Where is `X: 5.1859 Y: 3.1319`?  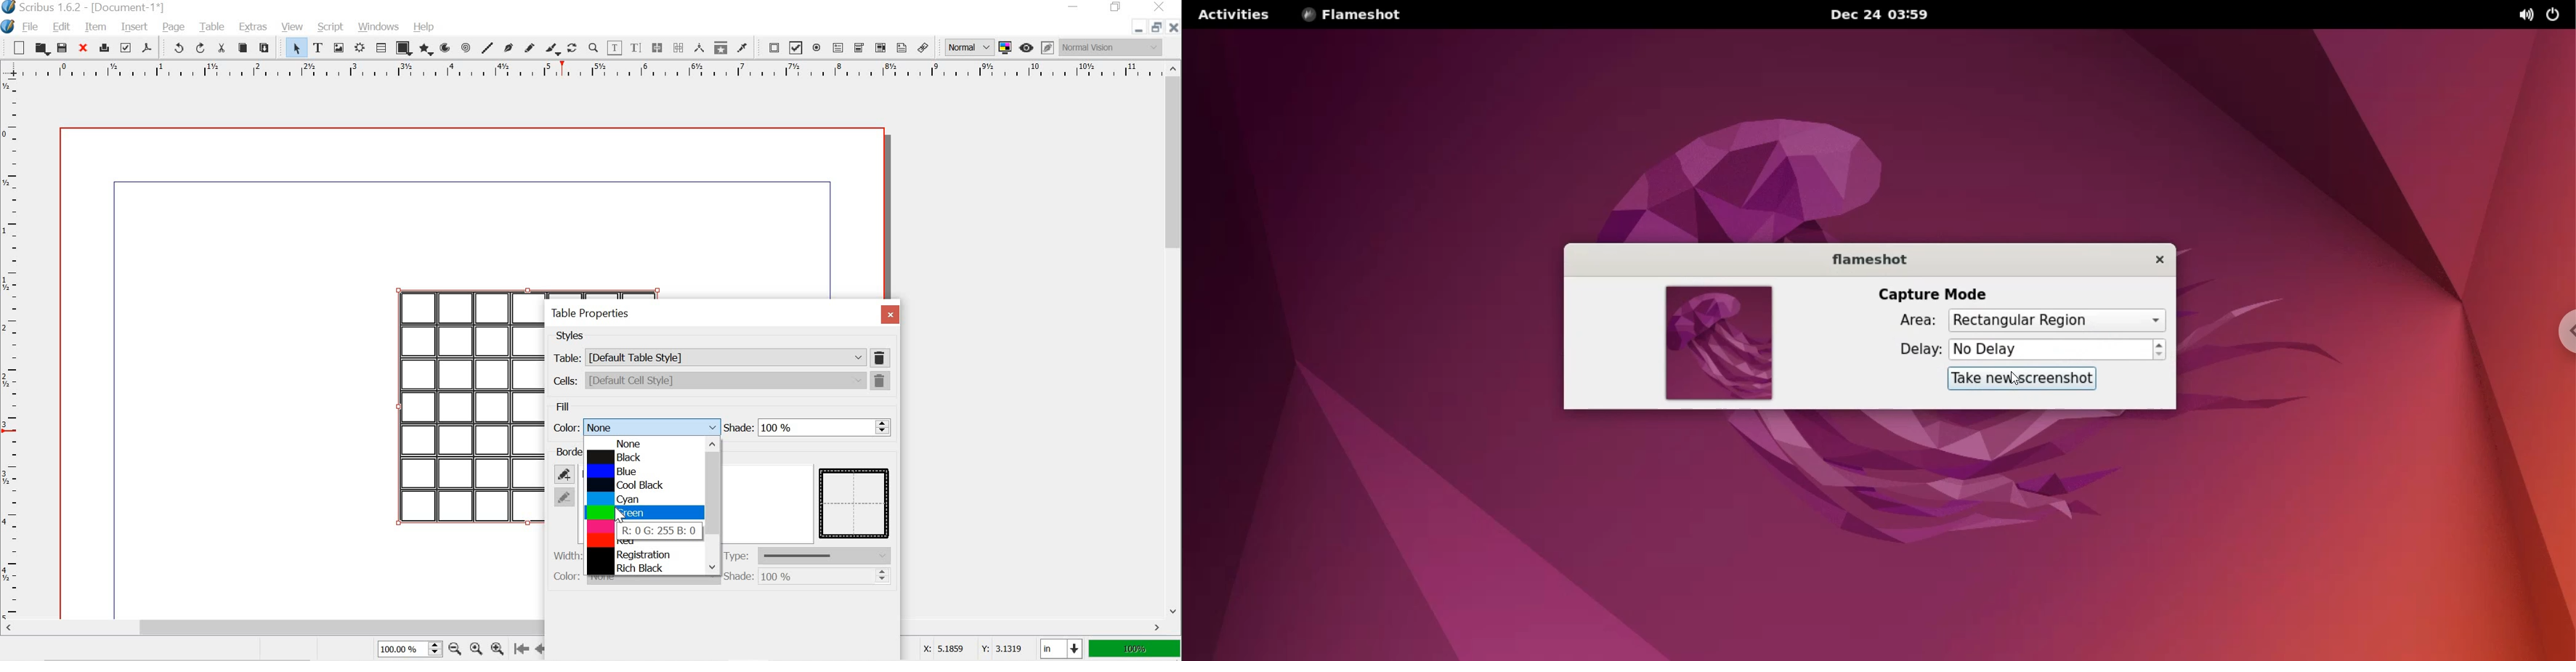
X: 5.1859 Y: 3.1319 is located at coordinates (973, 650).